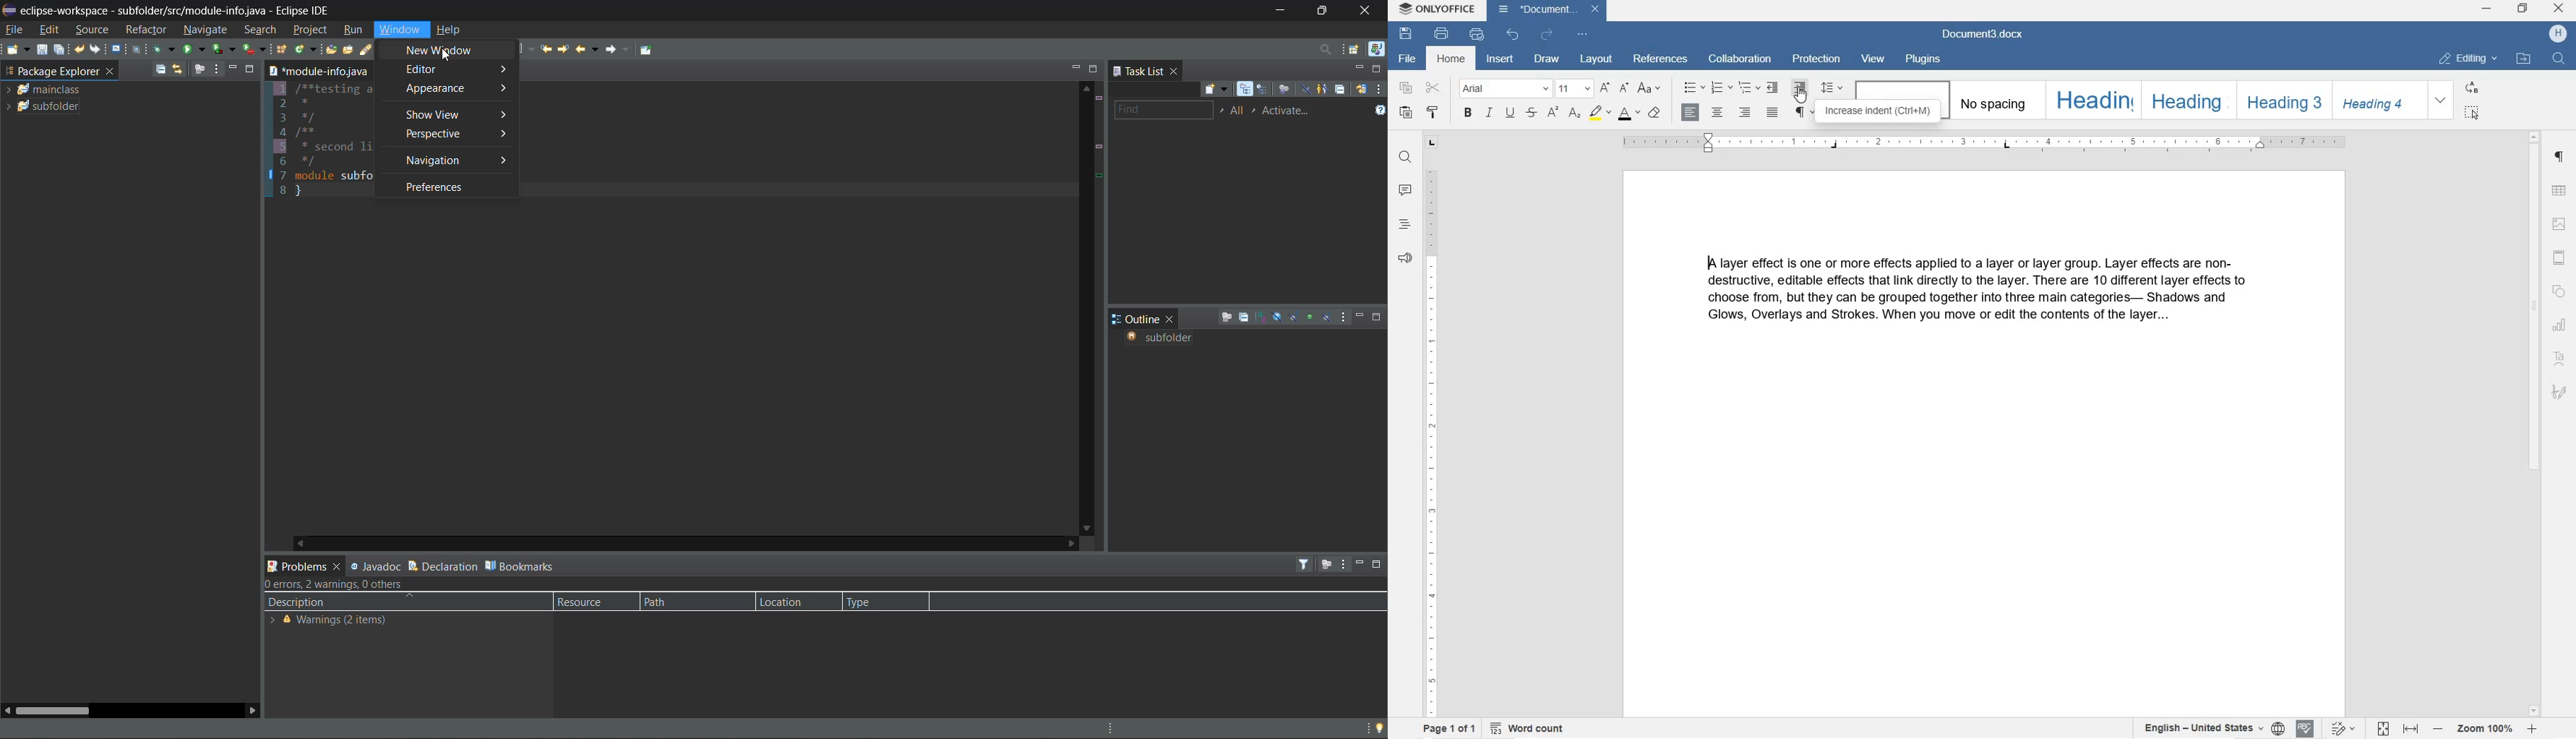 The image size is (2576, 756). Describe the element at coordinates (1441, 33) in the screenshot. I see `PRINT` at that location.